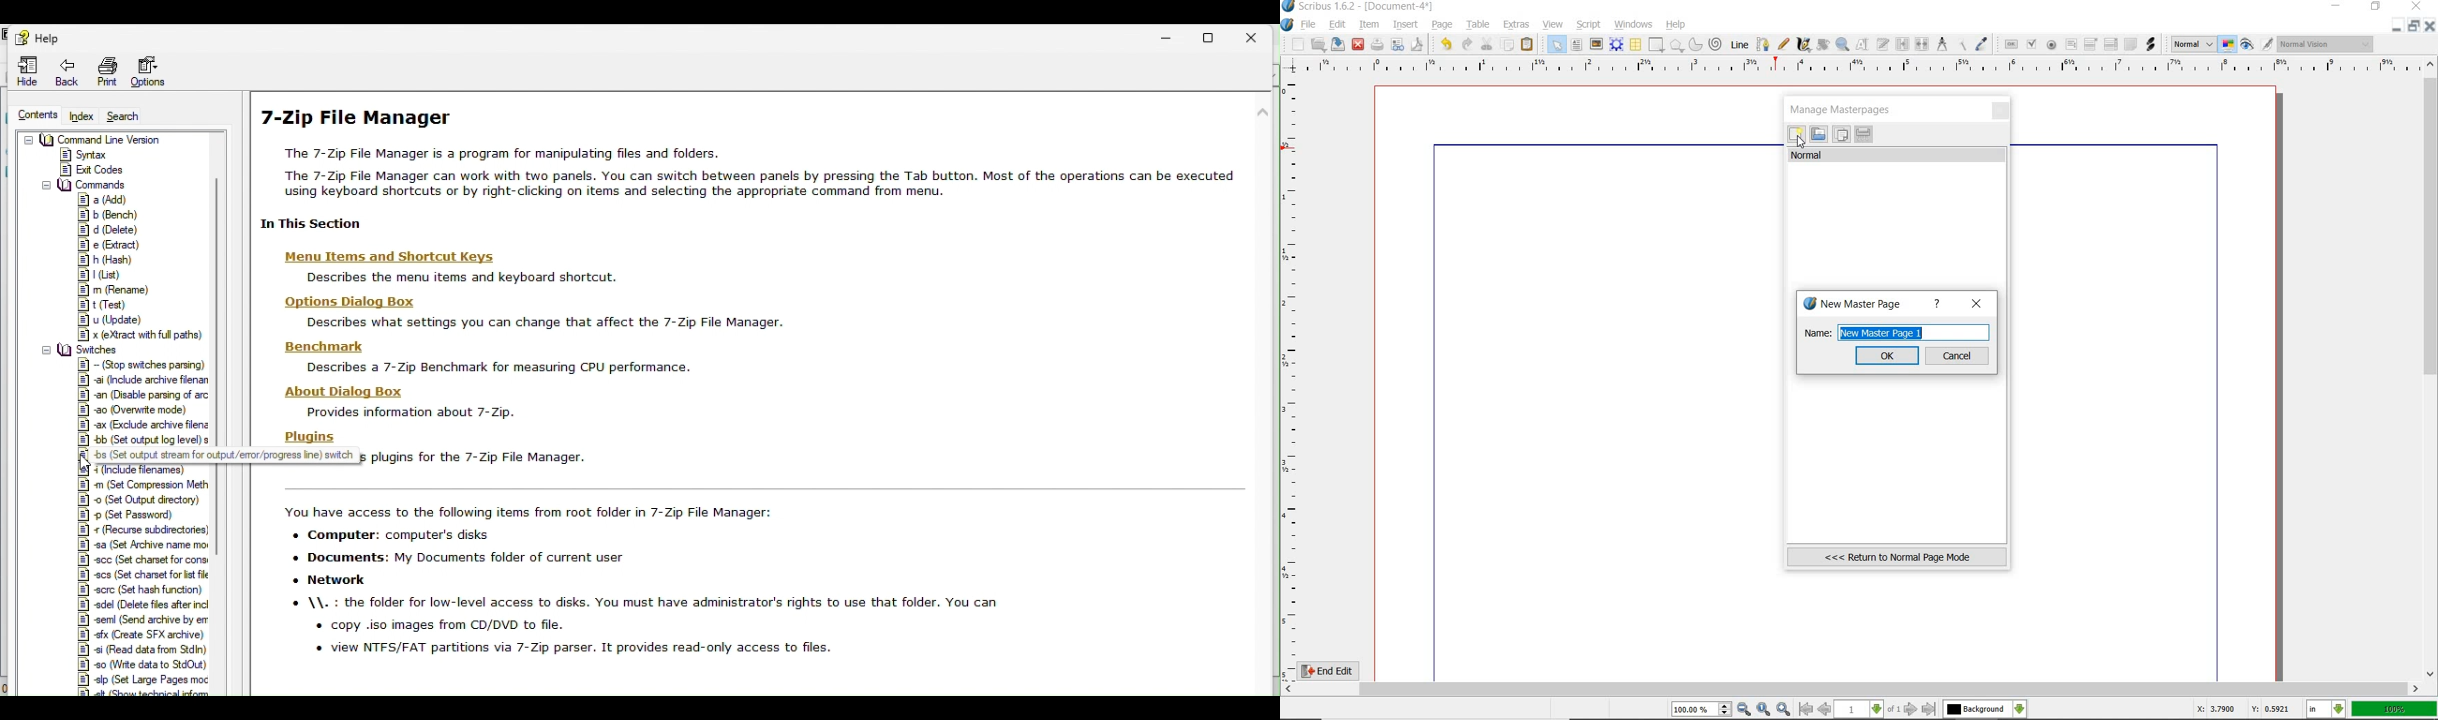 The image size is (2464, 728). Describe the element at coordinates (2071, 45) in the screenshot. I see `pdf text field` at that location.